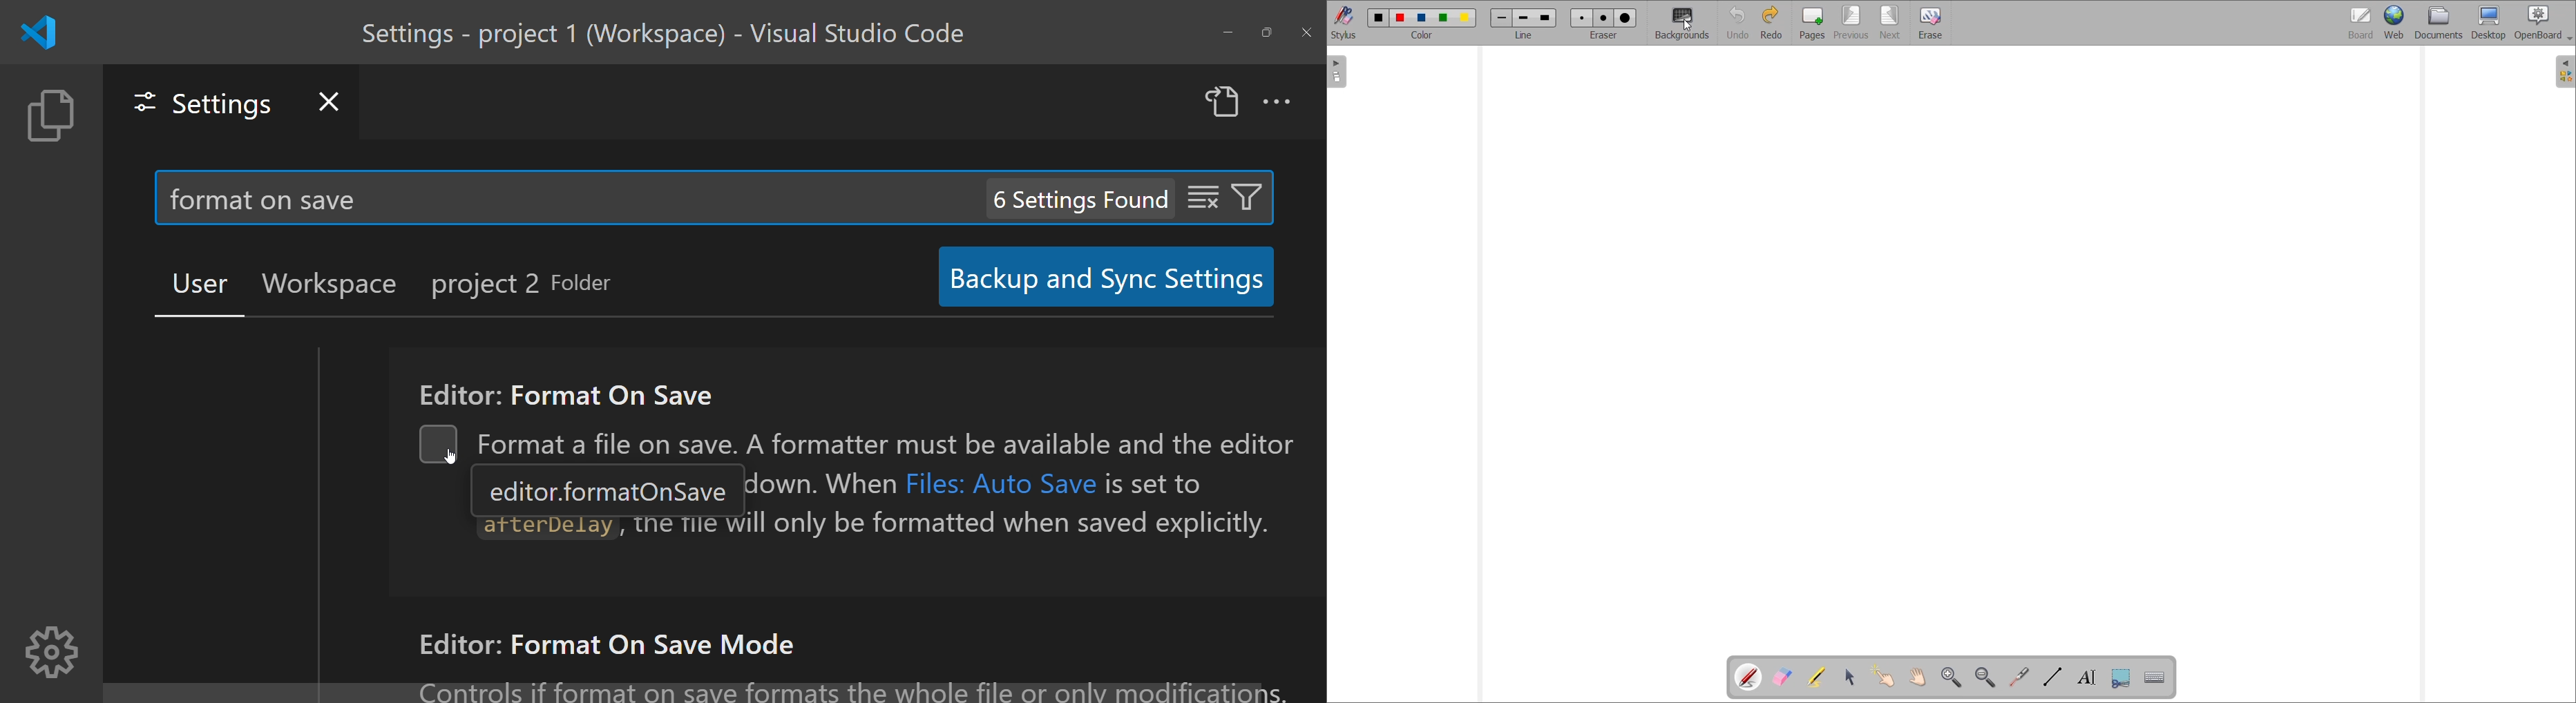 This screenshot has height=728, width=2576. What do you see at coordinates (2155, 678) in the screenshot?
I see `Display virtual keyboard ` at bounding box center [2155, 678].